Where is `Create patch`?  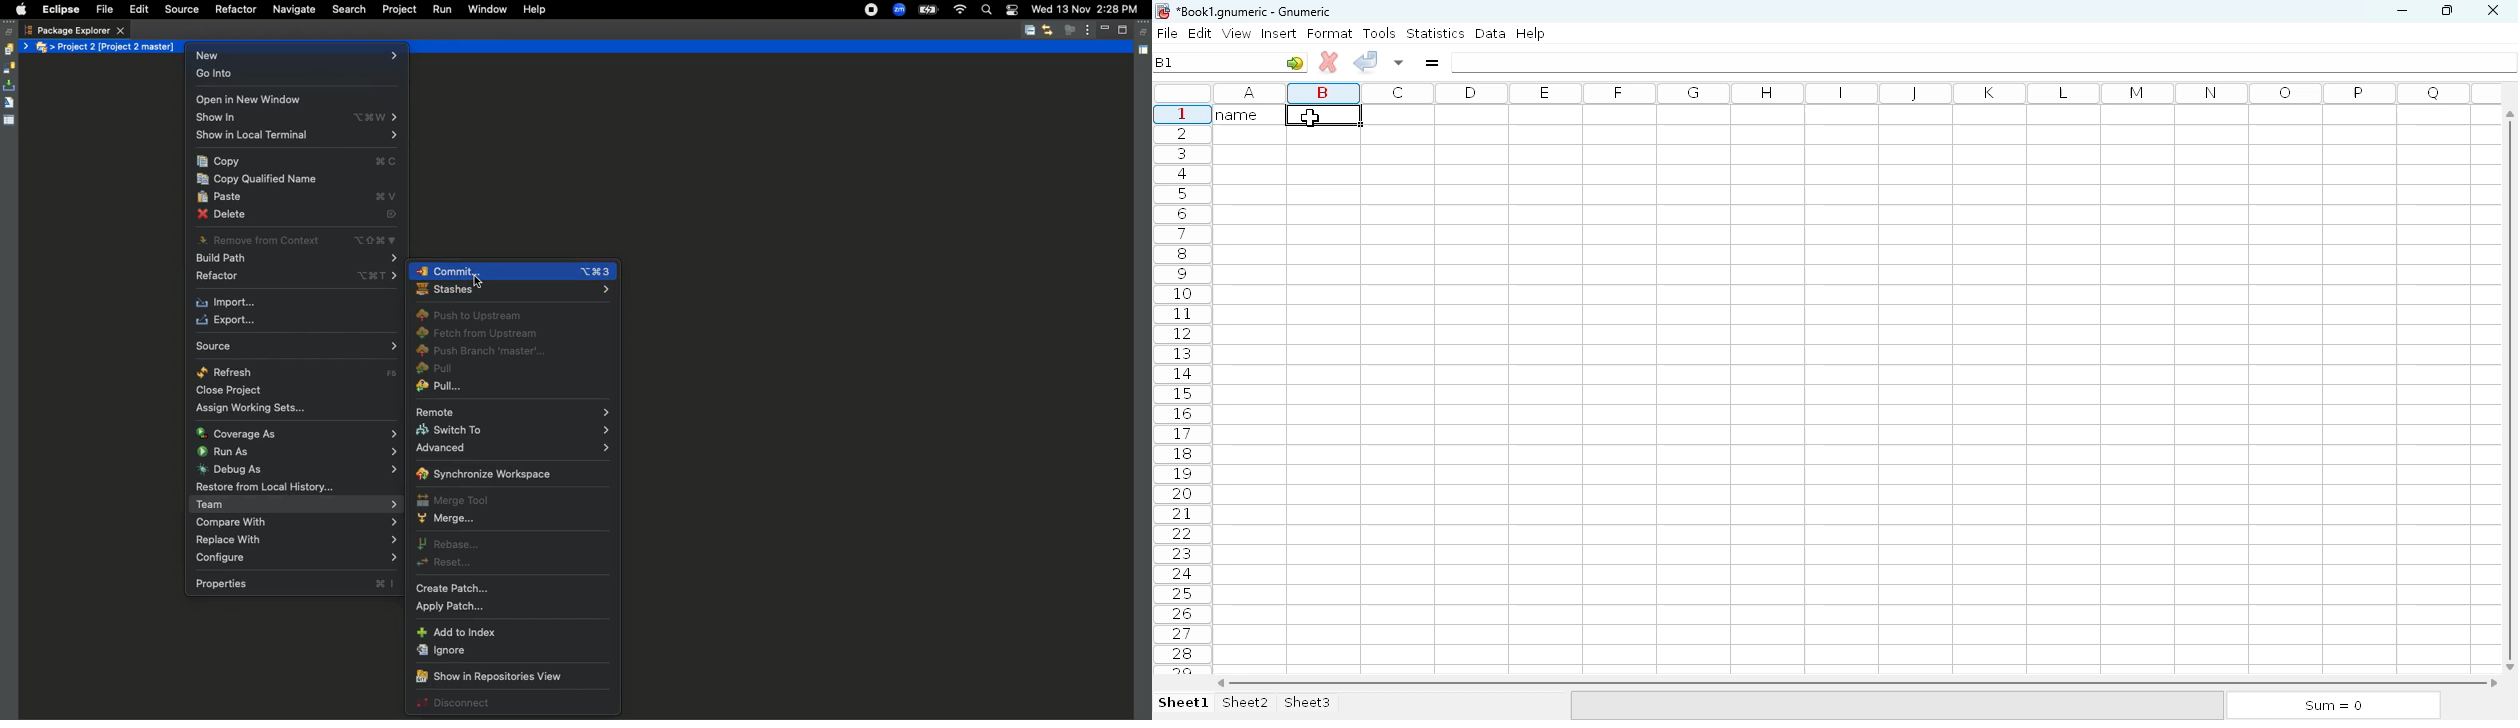 Create patch is located at coordinates (456, 589).